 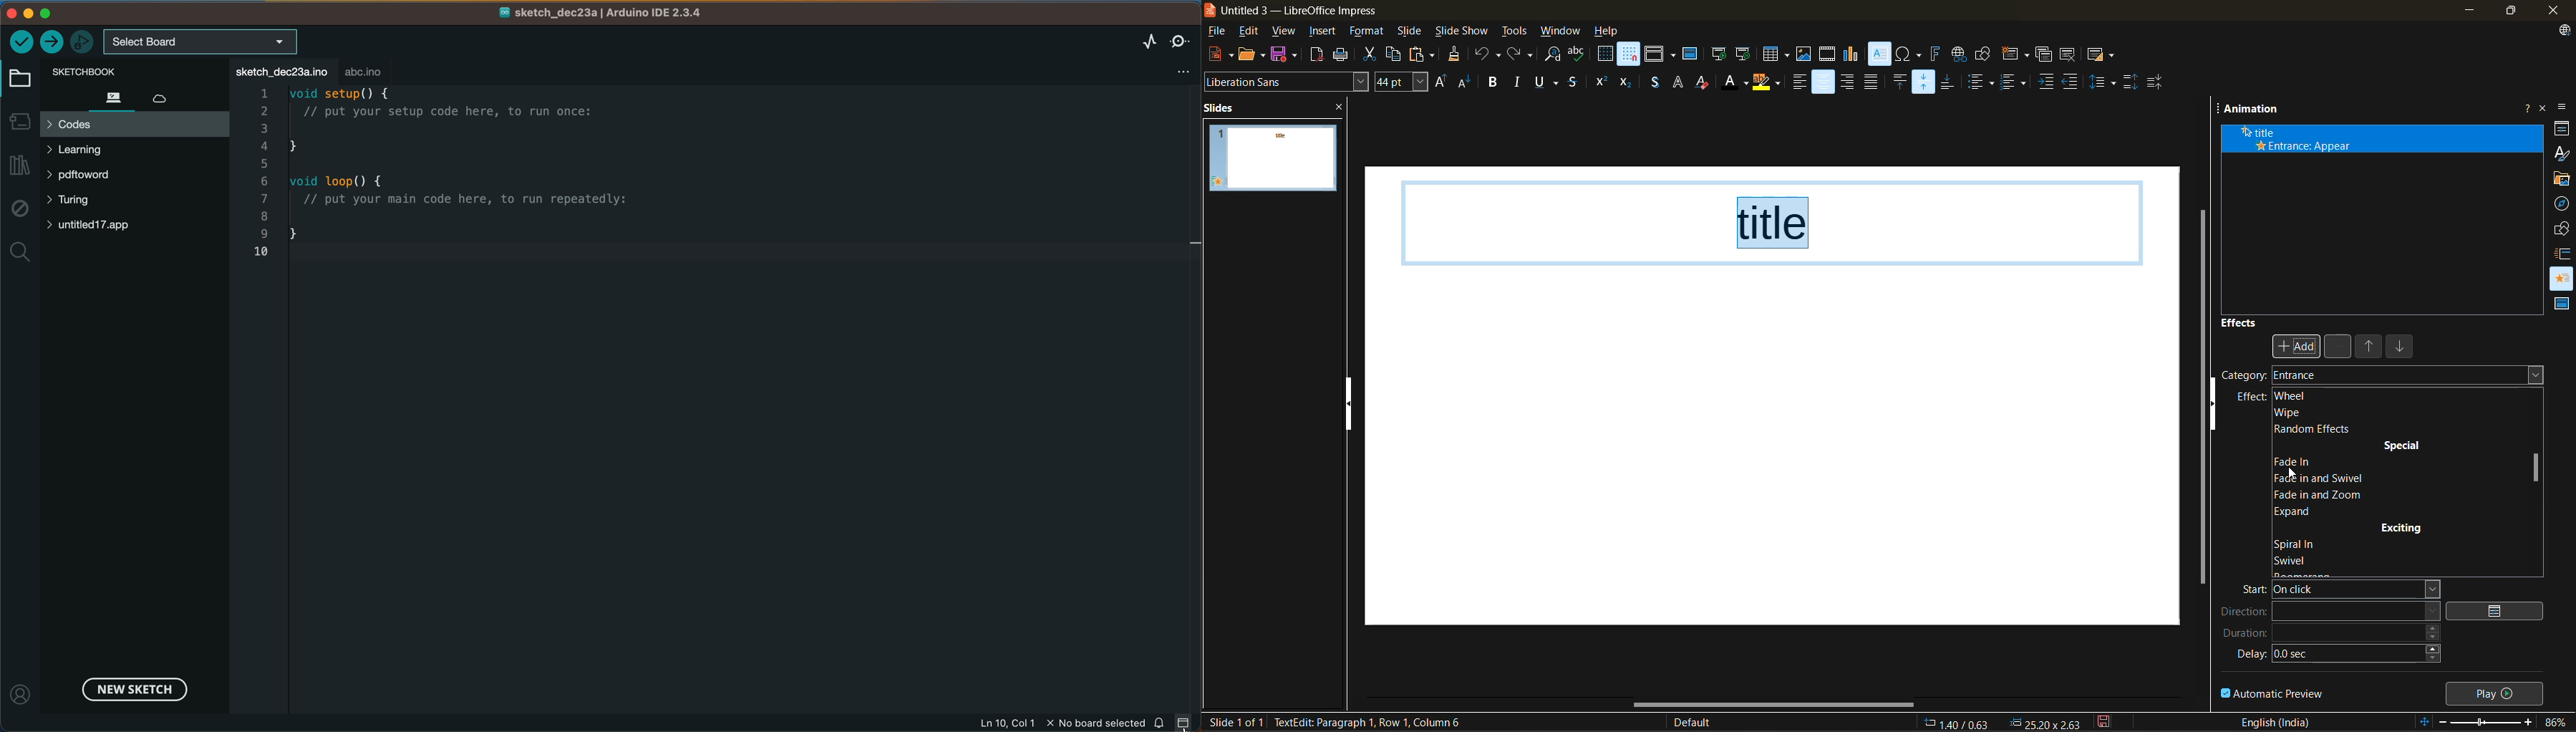 What do you see at coordinates (1768, 82) in the screenshot?
I see `character highlighting color` at bounding box center [1768, 82].